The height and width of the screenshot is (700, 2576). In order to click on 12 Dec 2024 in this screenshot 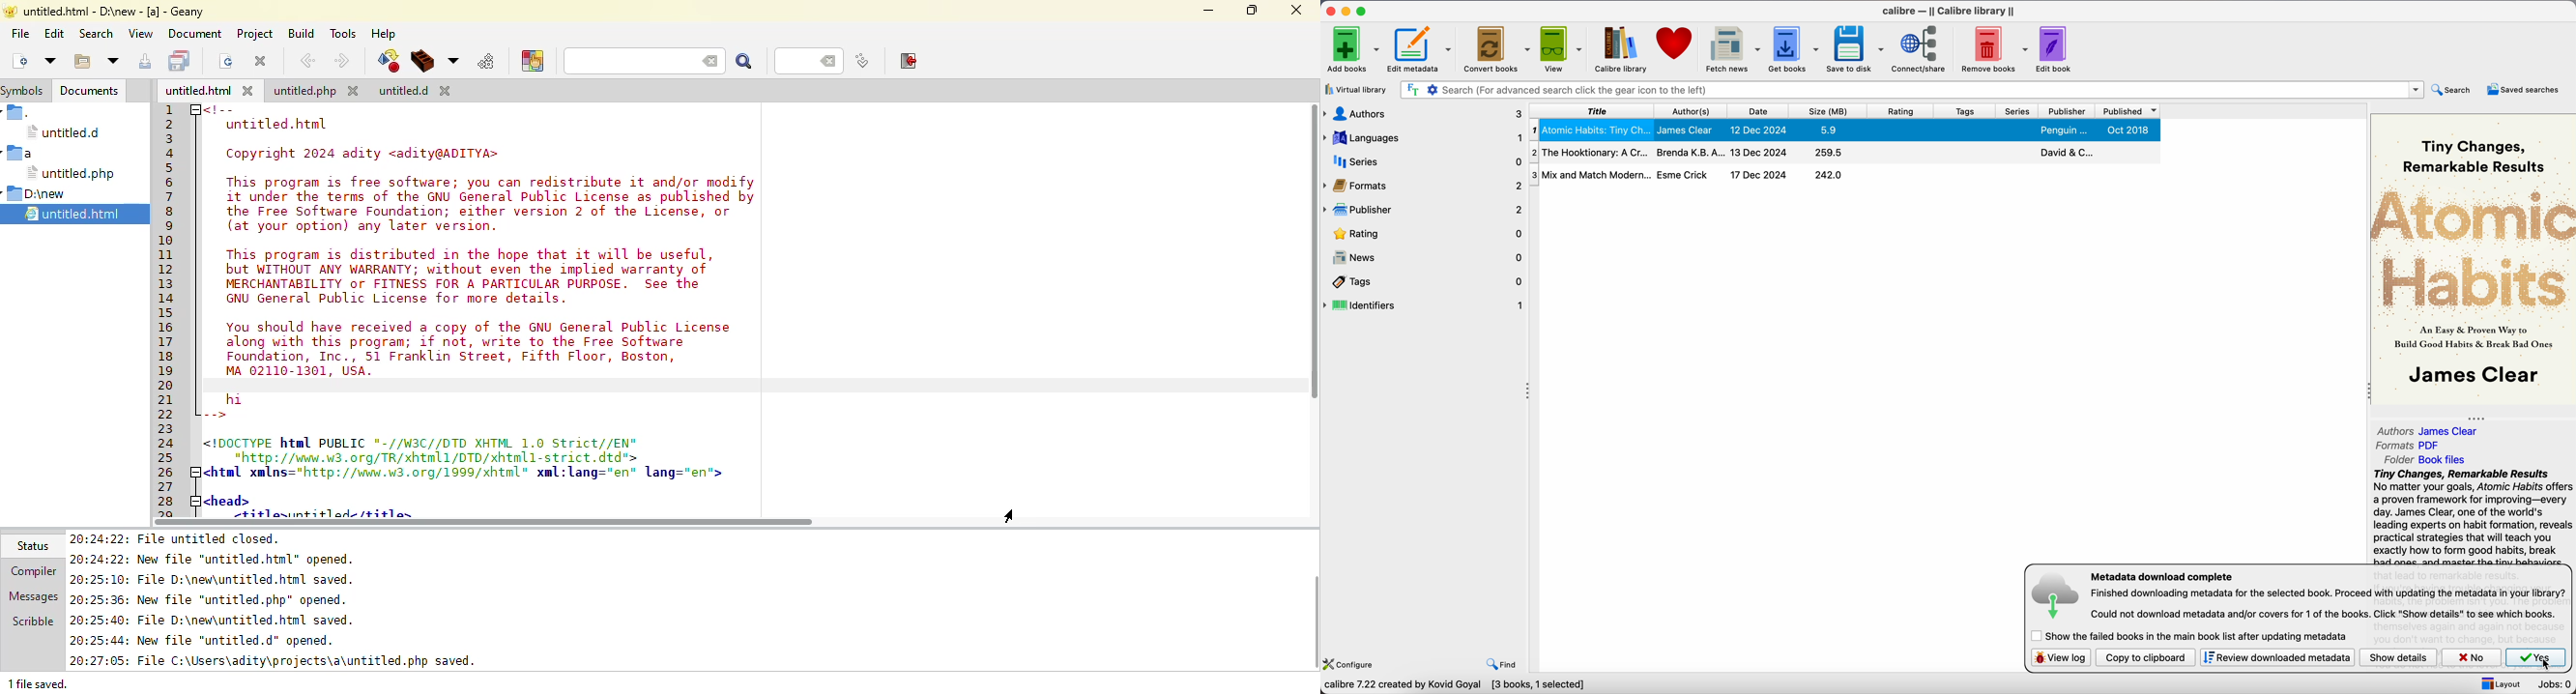, I will do `click(1758, 129)`.